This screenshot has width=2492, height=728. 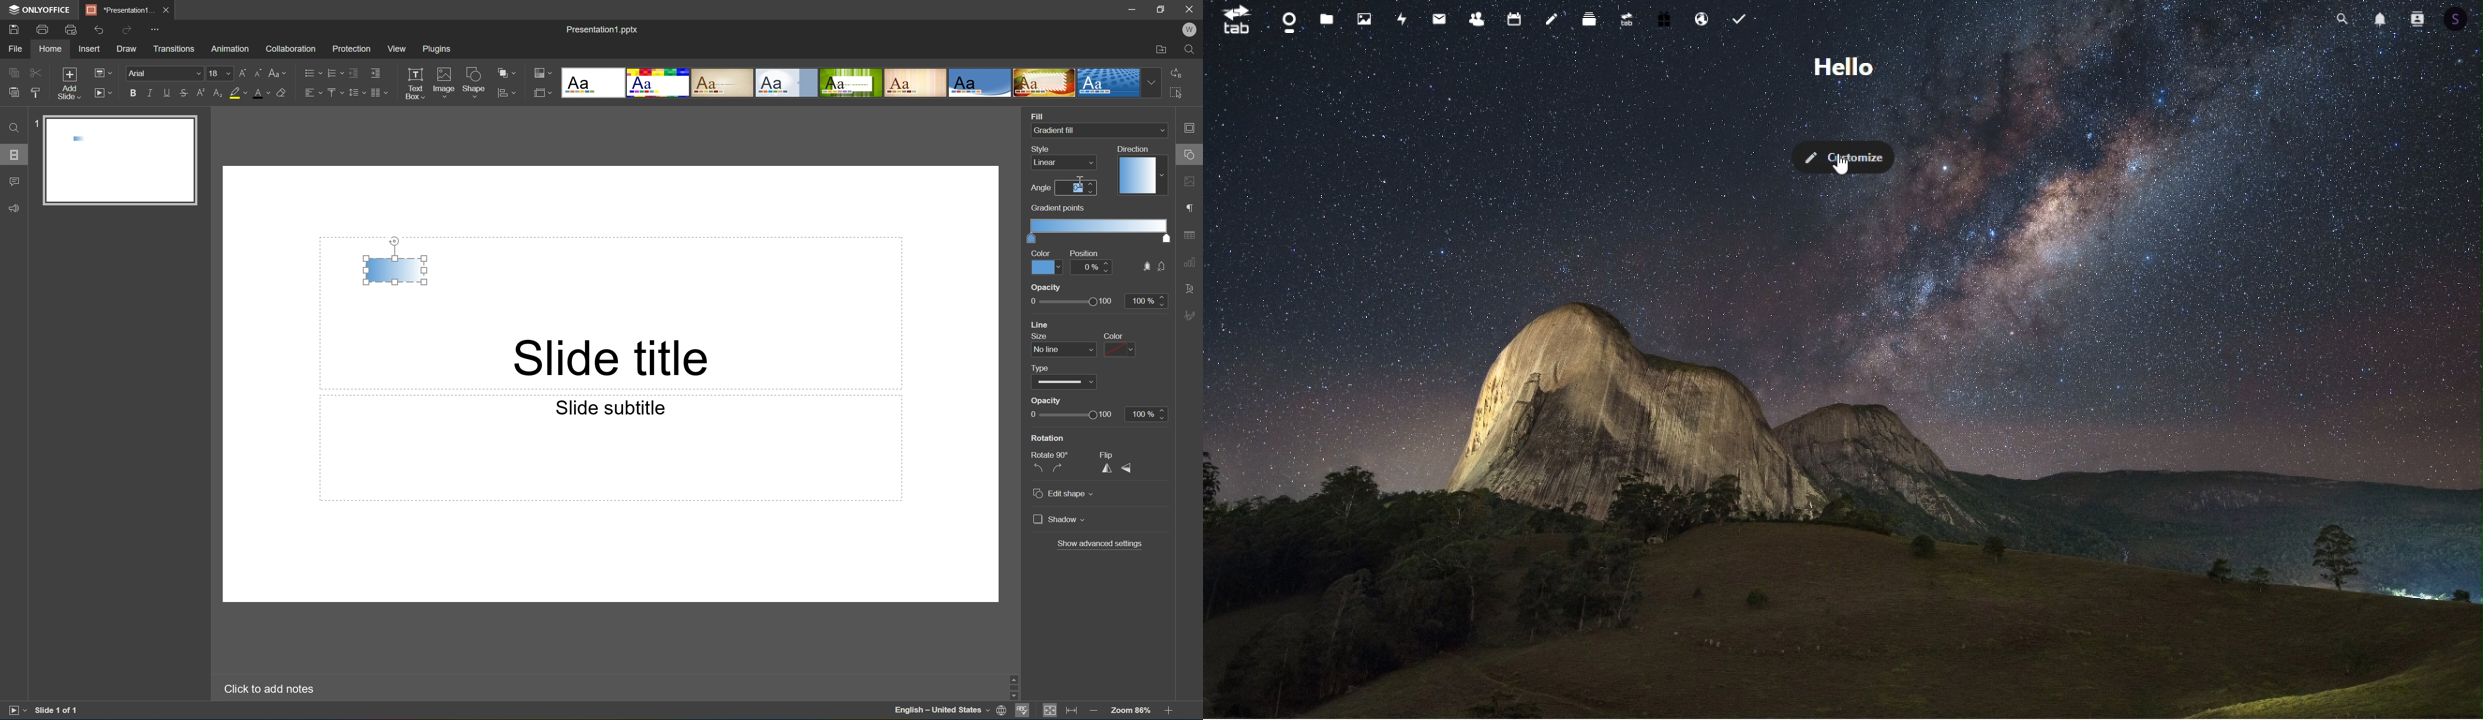 What do you see at coordinates (167, 91) in the screenshot?
I see `Underline` at bounding box center [167, 91].